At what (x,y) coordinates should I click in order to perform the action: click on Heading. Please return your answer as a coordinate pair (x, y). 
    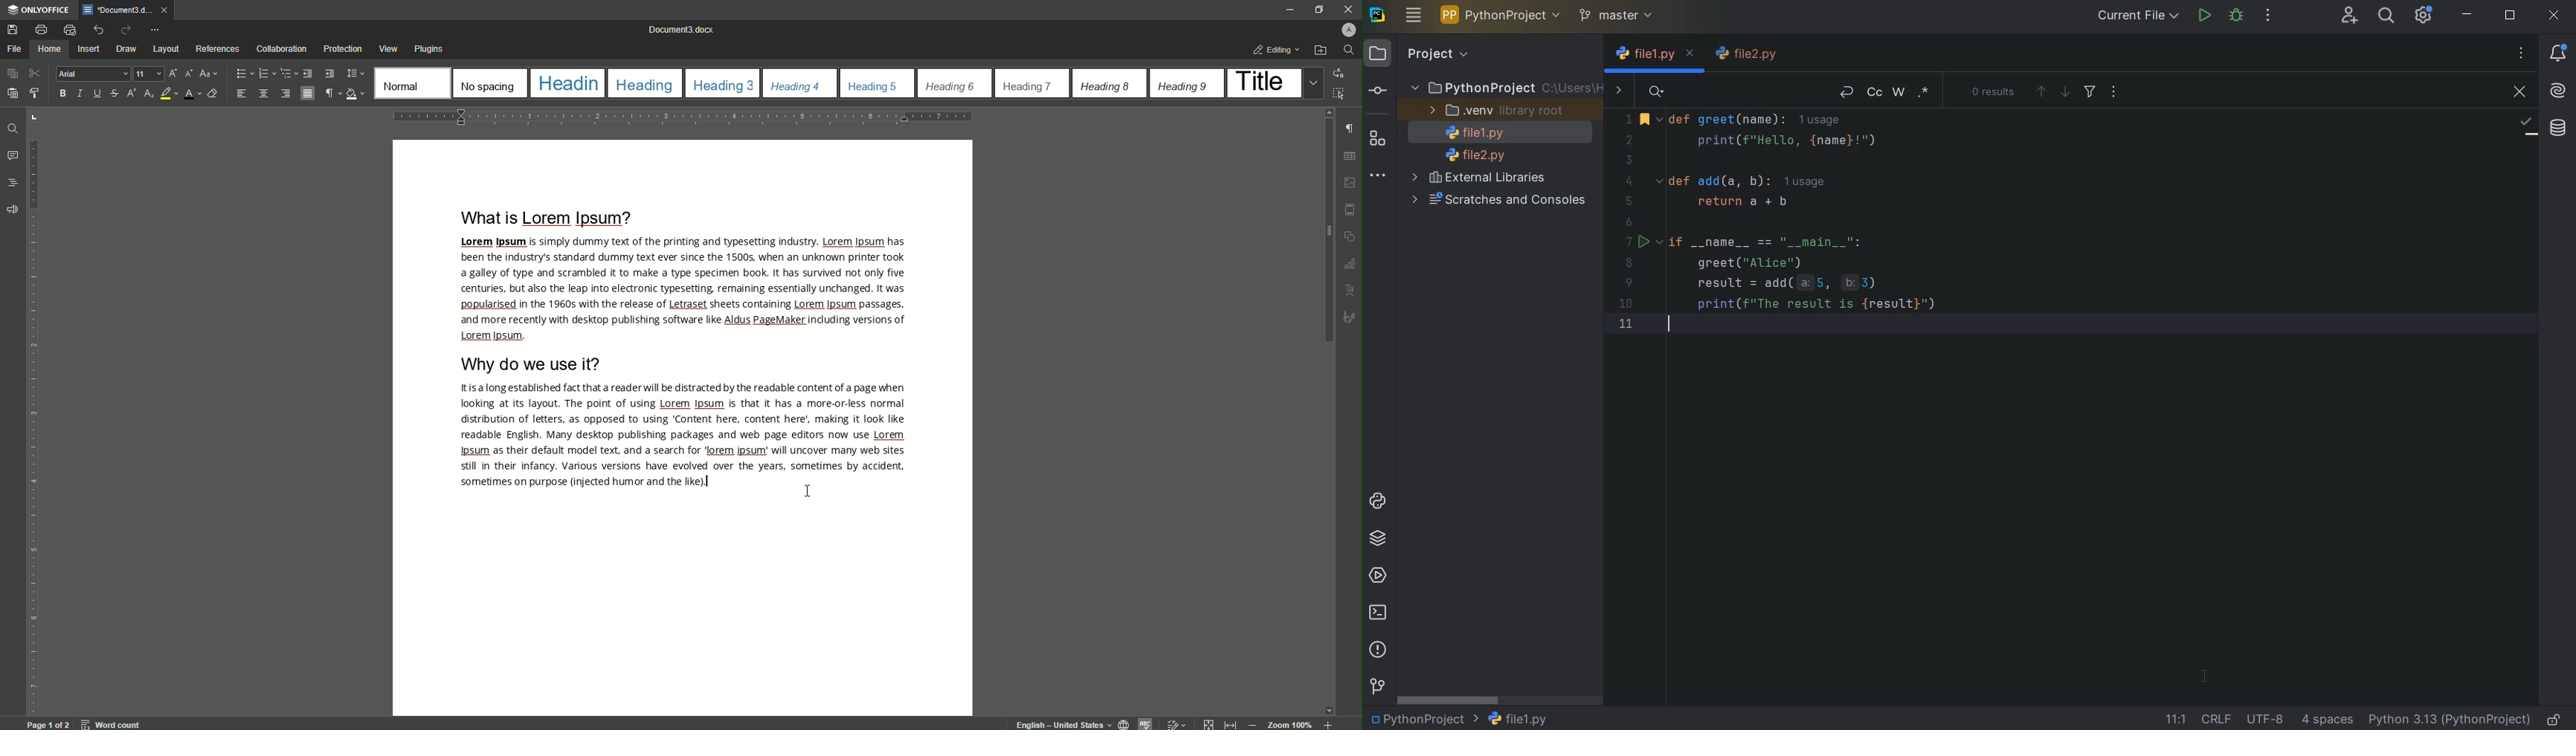
    Looking at the image, I should click on (568, 84).